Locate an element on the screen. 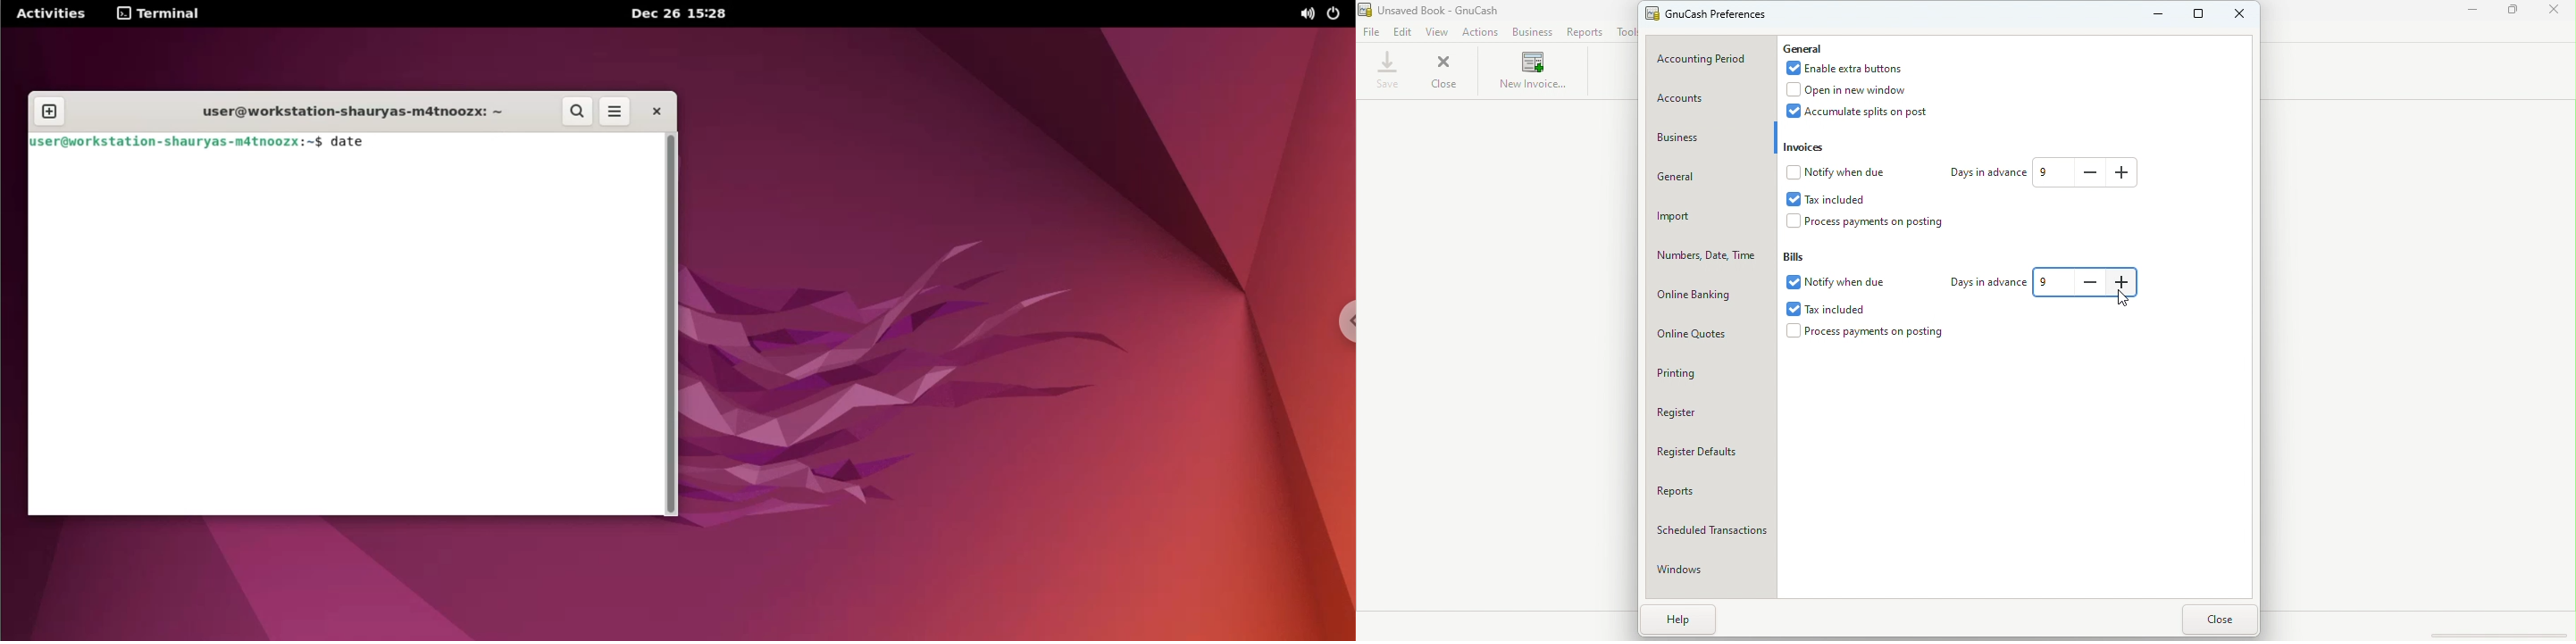 The image size is (2576, 644). Help is located at coordinates (1673, 619).